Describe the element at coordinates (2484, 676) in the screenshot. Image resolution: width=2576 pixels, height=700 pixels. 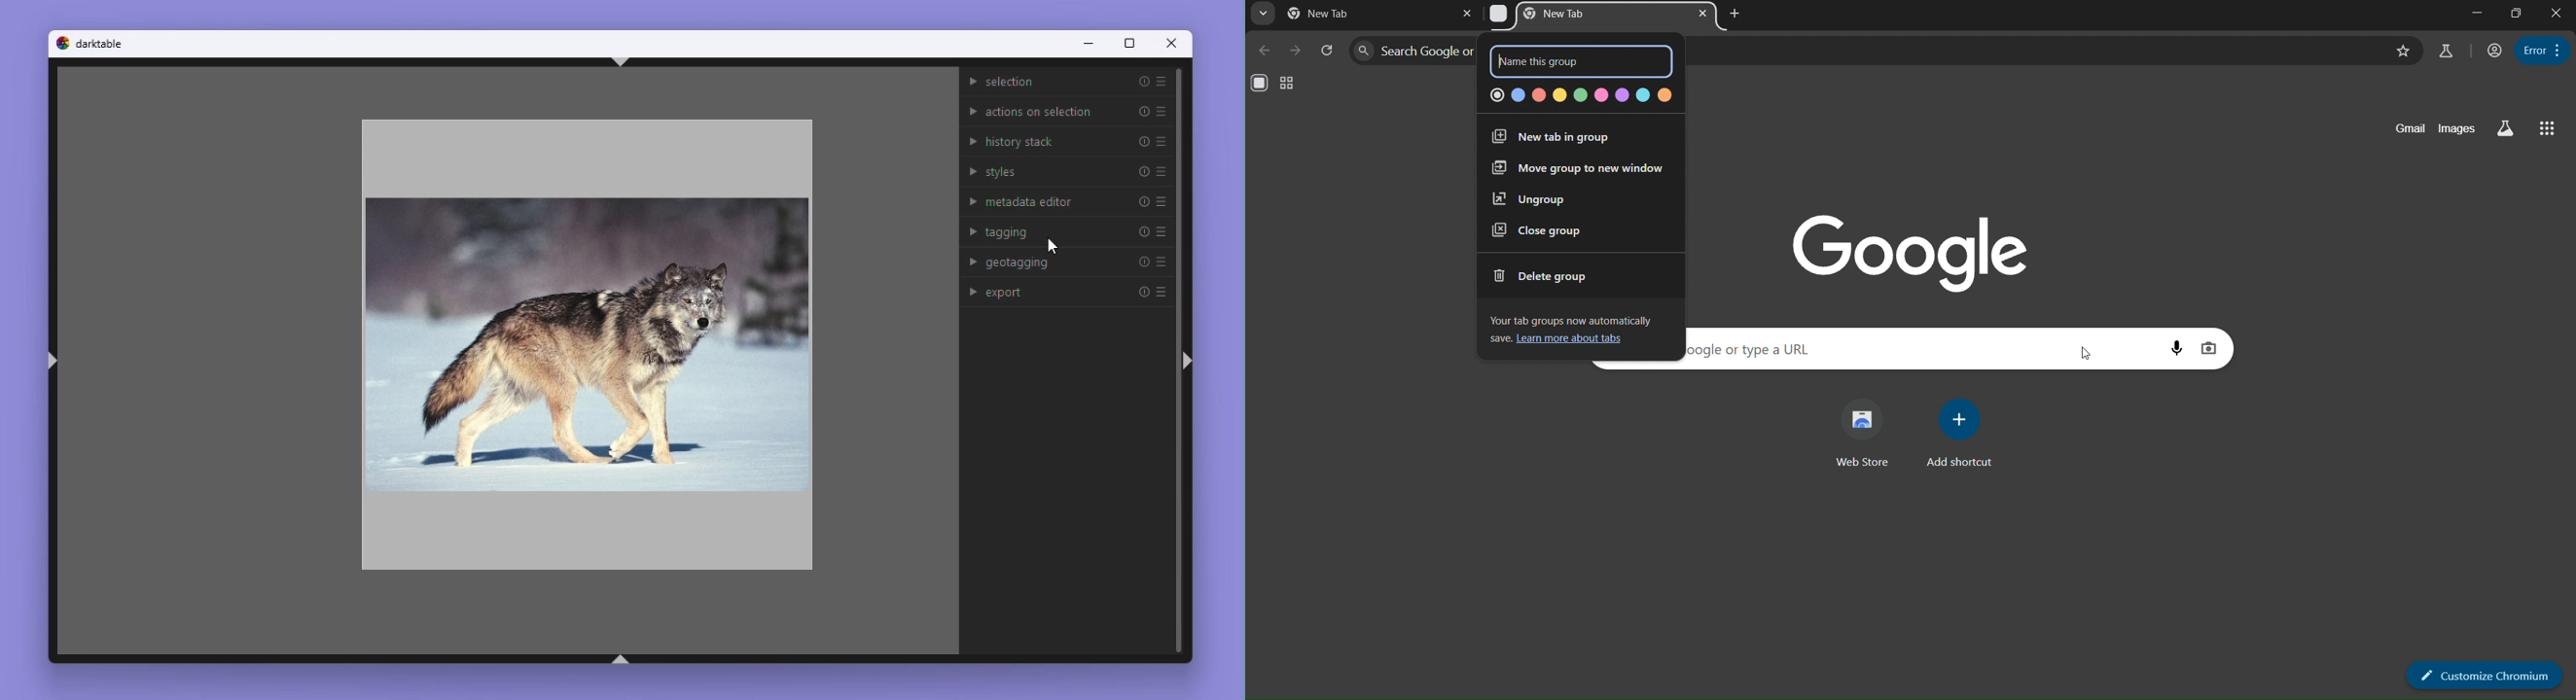
I see `customize chromium` at that location.